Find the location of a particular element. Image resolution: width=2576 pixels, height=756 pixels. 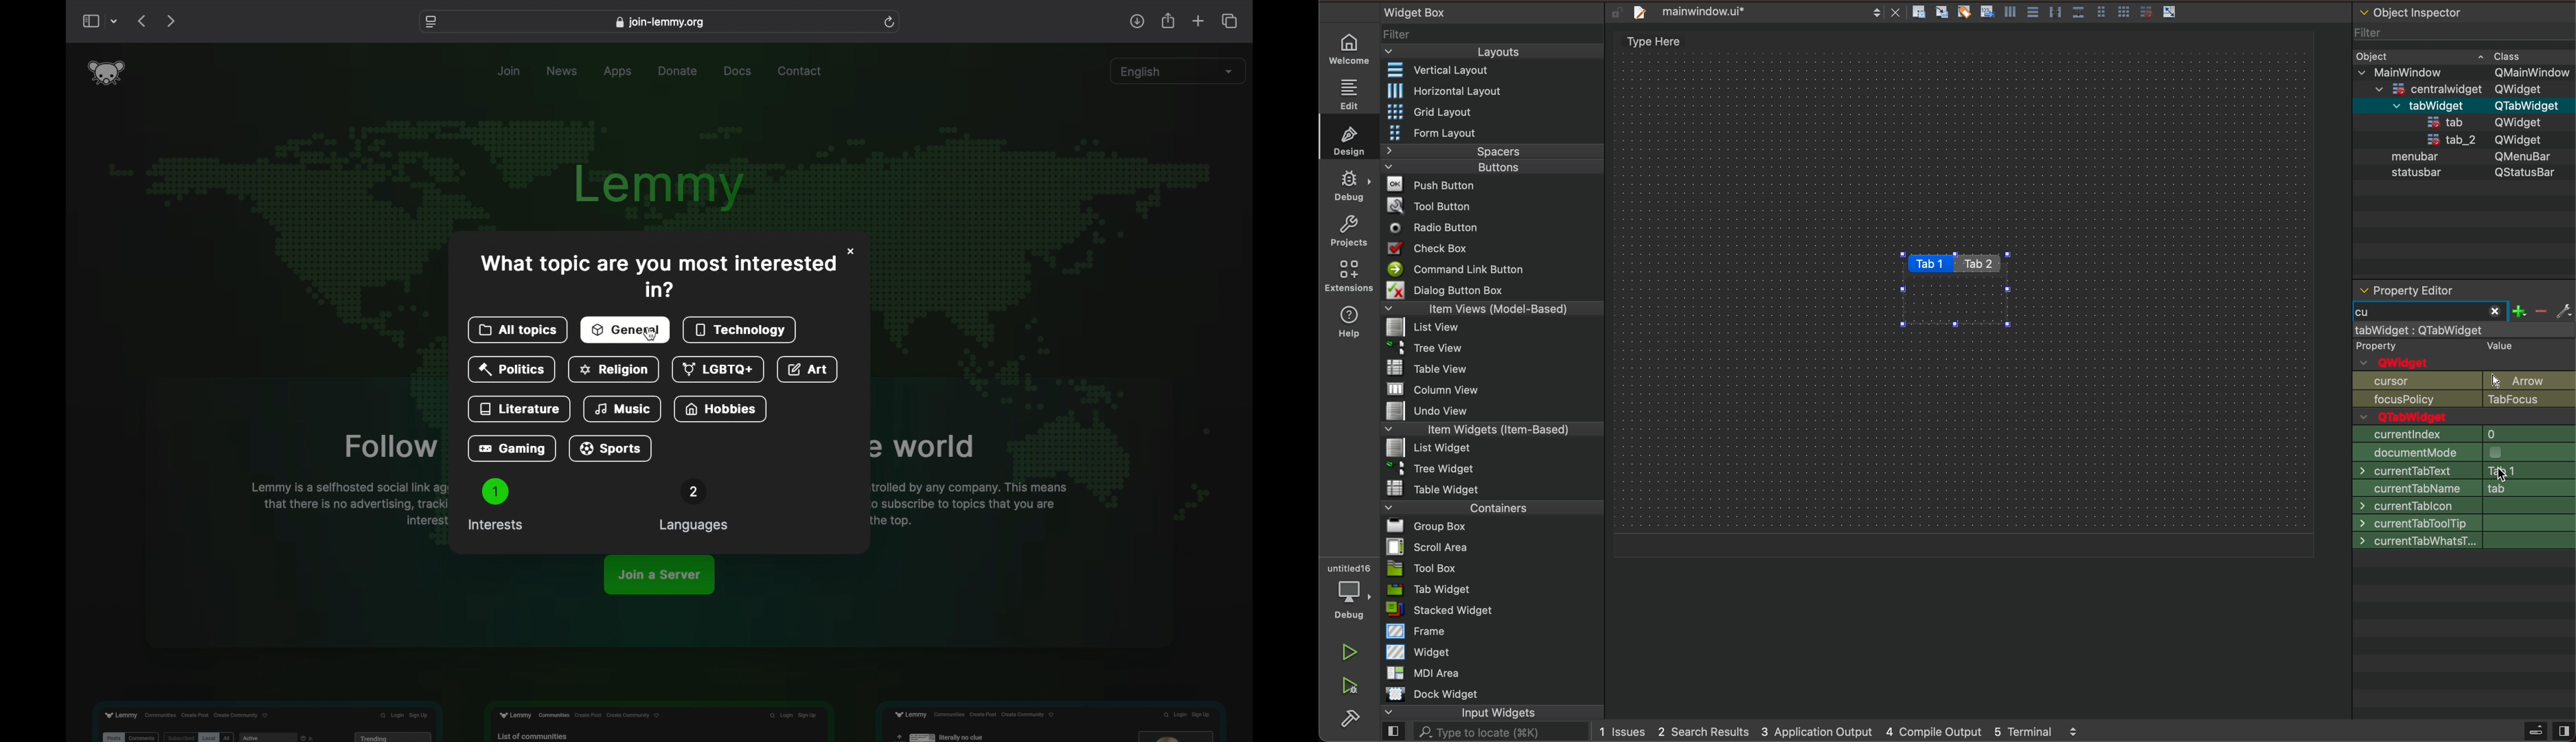

projects is located at coordinates (1350, 231).